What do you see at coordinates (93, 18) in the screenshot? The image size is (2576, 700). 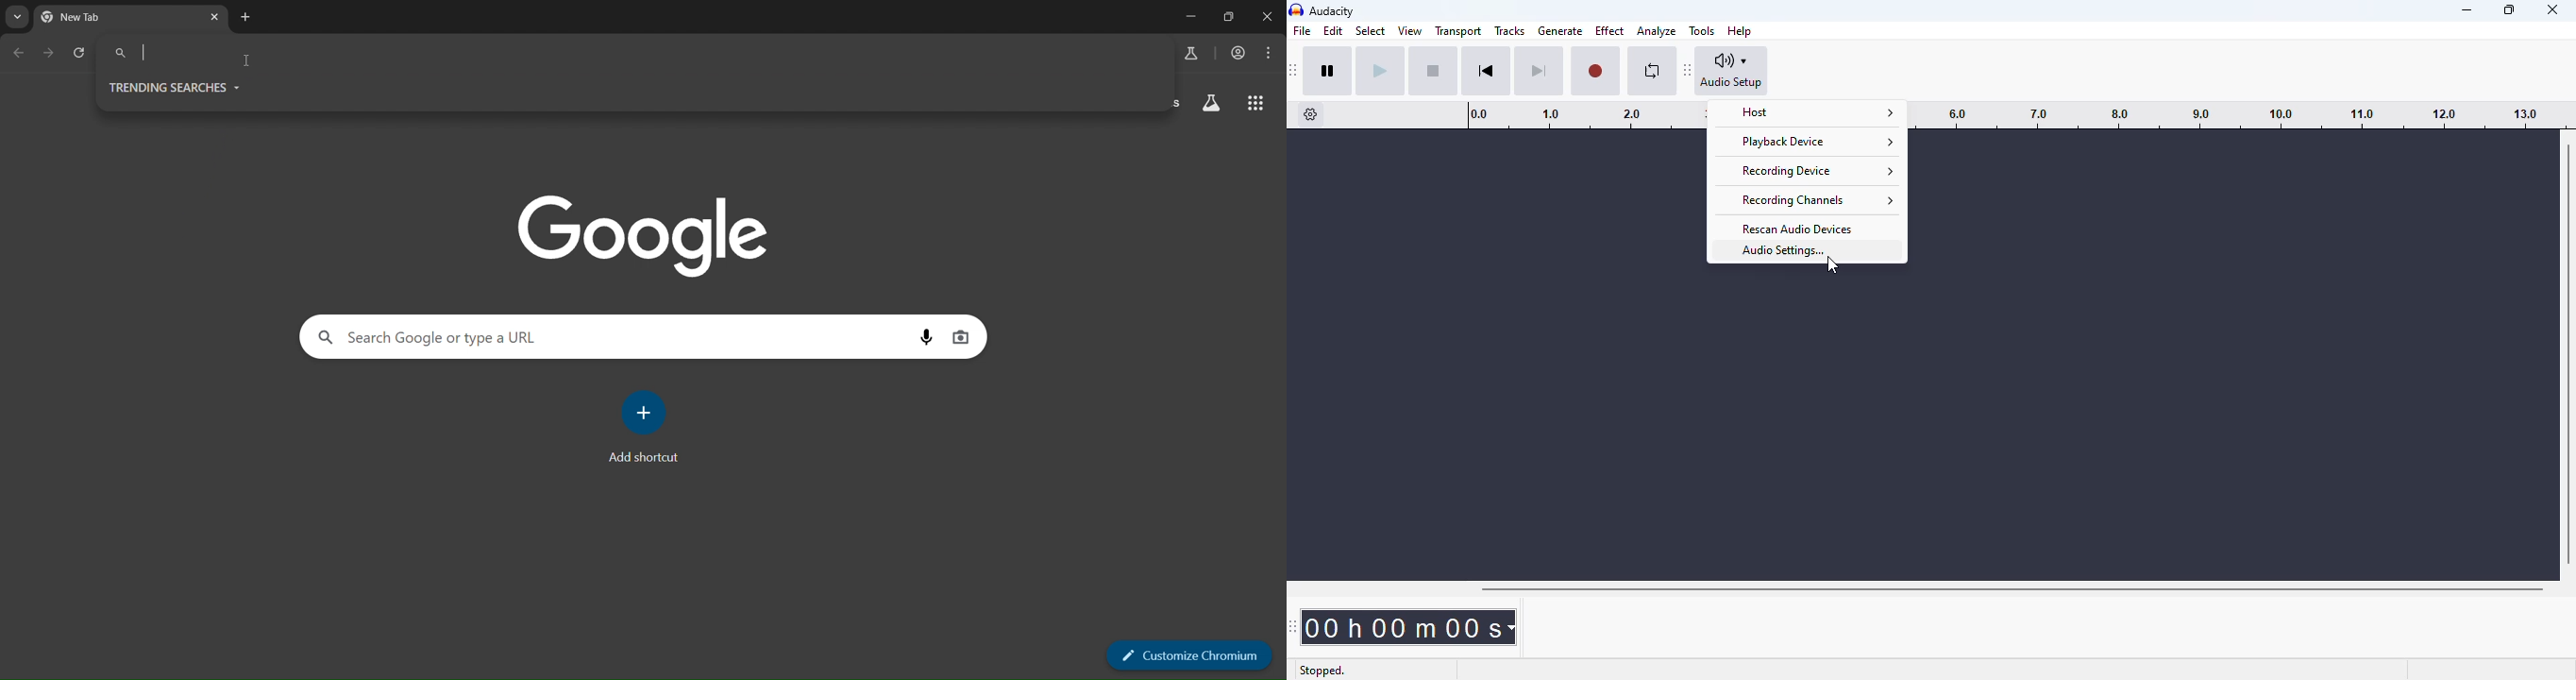 I see `tab` at bounding box center [93, 18].